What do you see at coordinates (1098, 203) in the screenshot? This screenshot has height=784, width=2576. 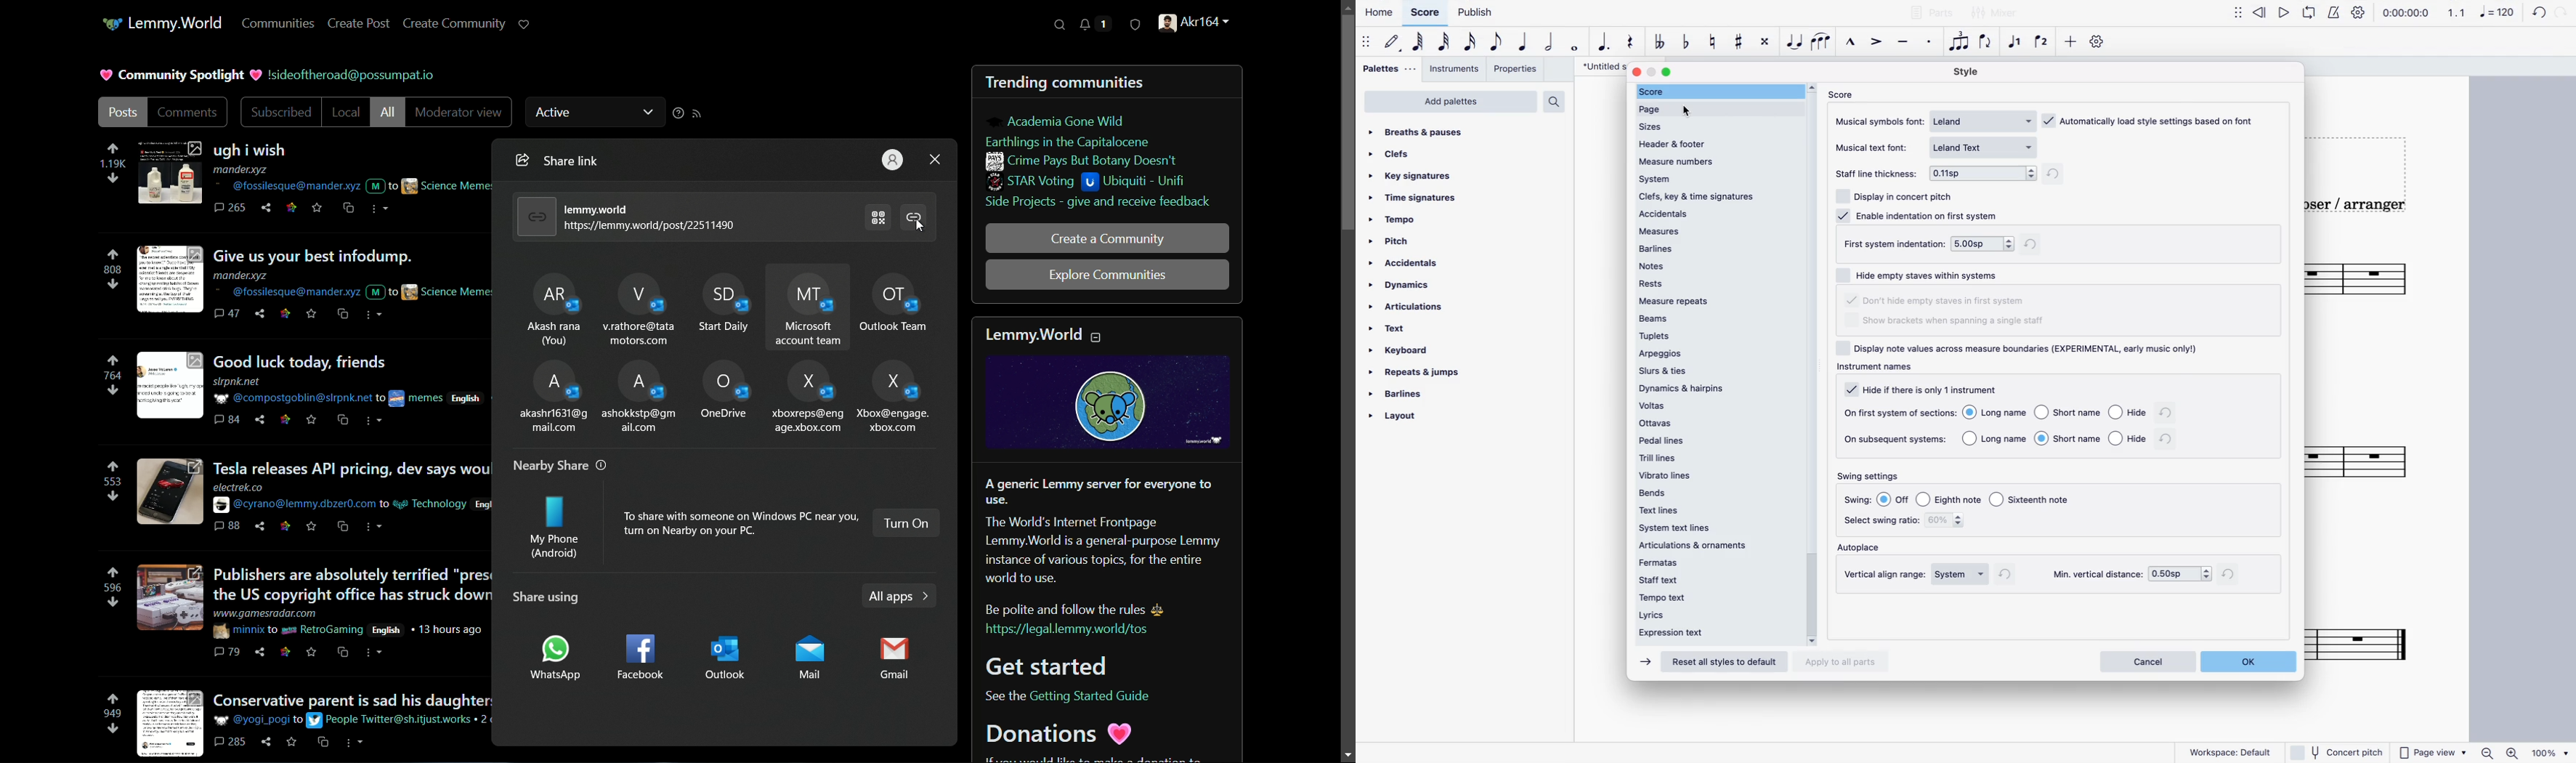 I see `side projects - give and receive feedback` at bounding box center [1098, 203].